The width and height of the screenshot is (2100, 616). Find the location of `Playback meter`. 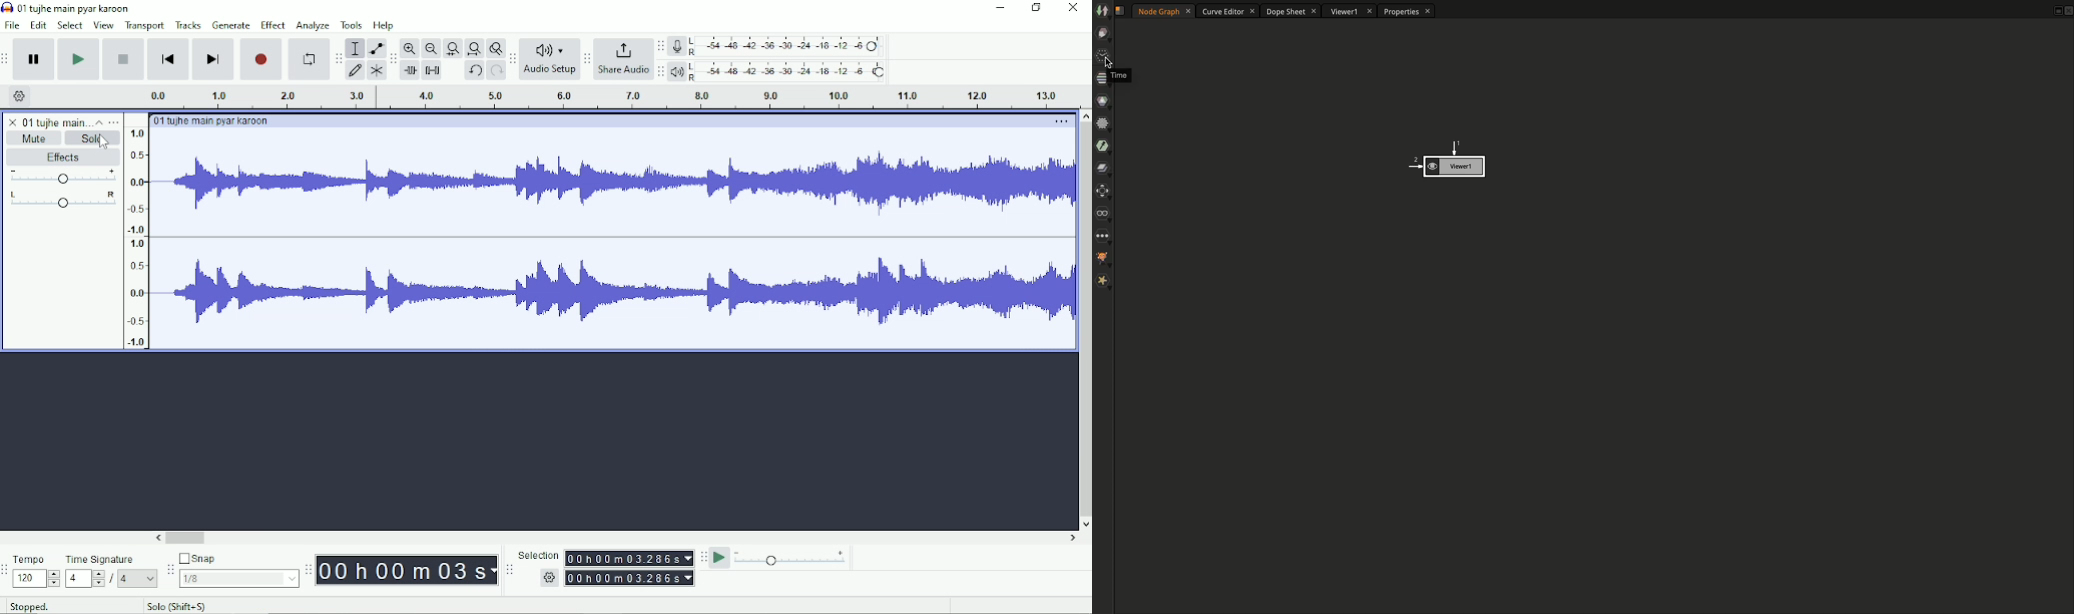

Playback meter is located at coordinates (777, 71).